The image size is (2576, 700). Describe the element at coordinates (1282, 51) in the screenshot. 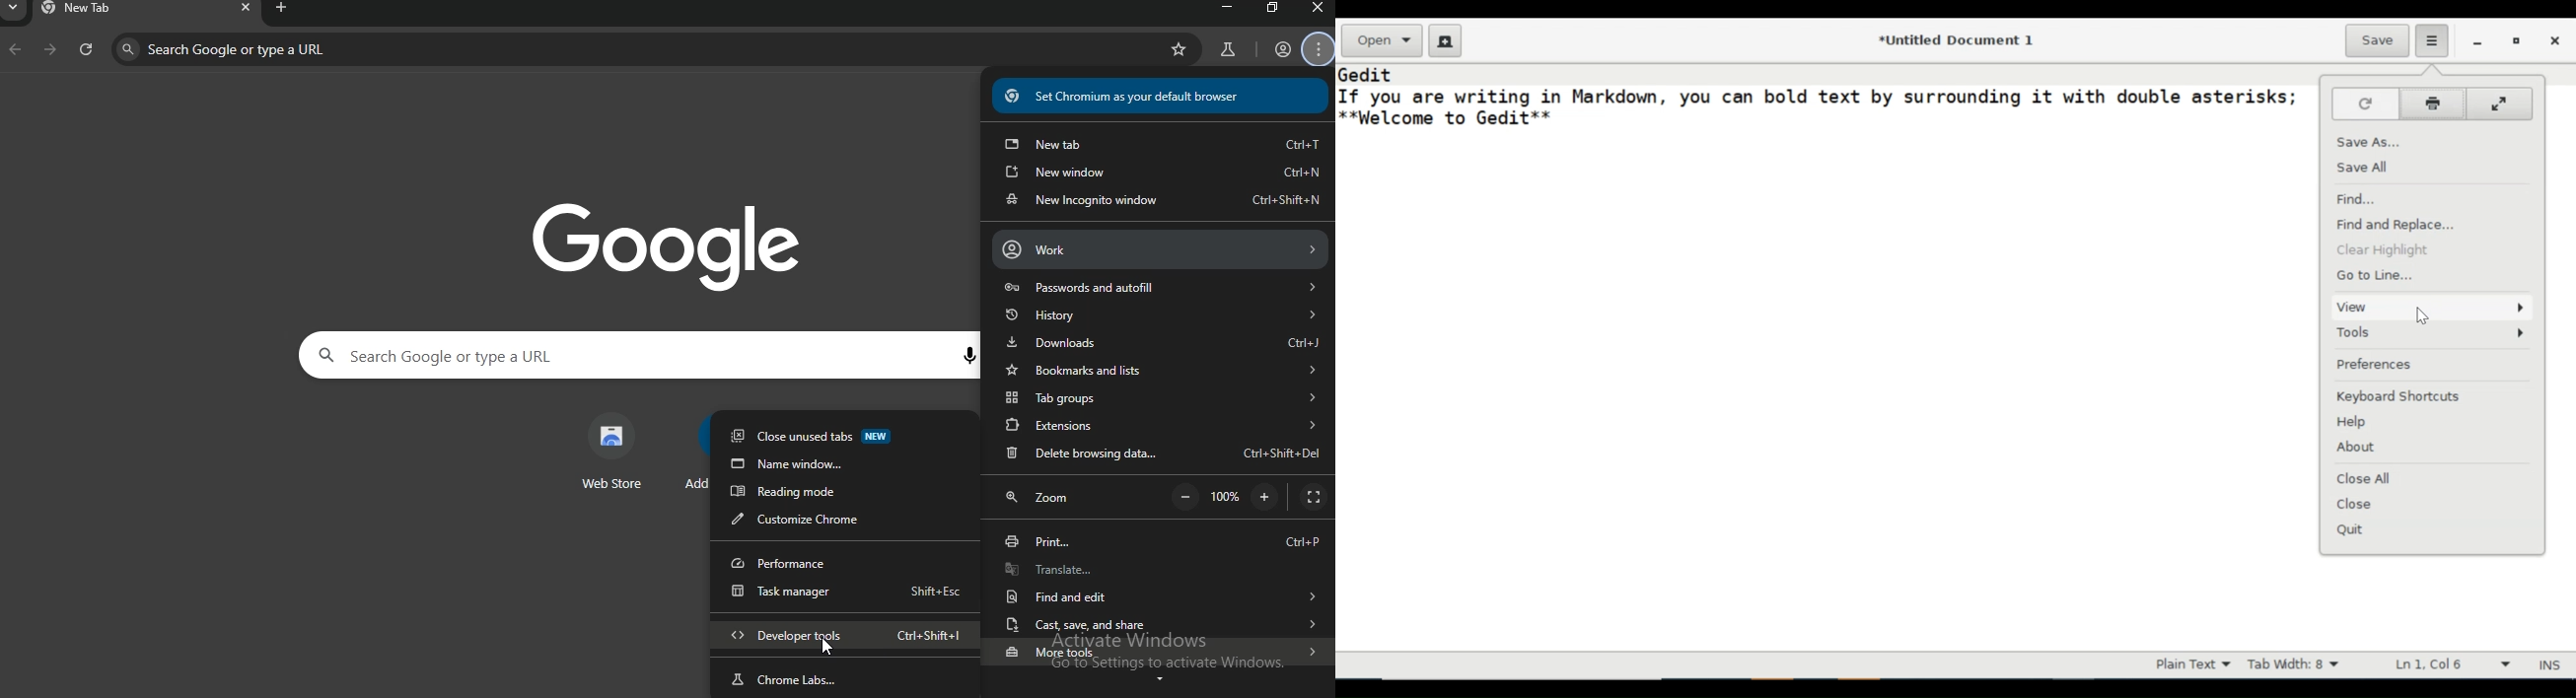

I see `account ` at that location.